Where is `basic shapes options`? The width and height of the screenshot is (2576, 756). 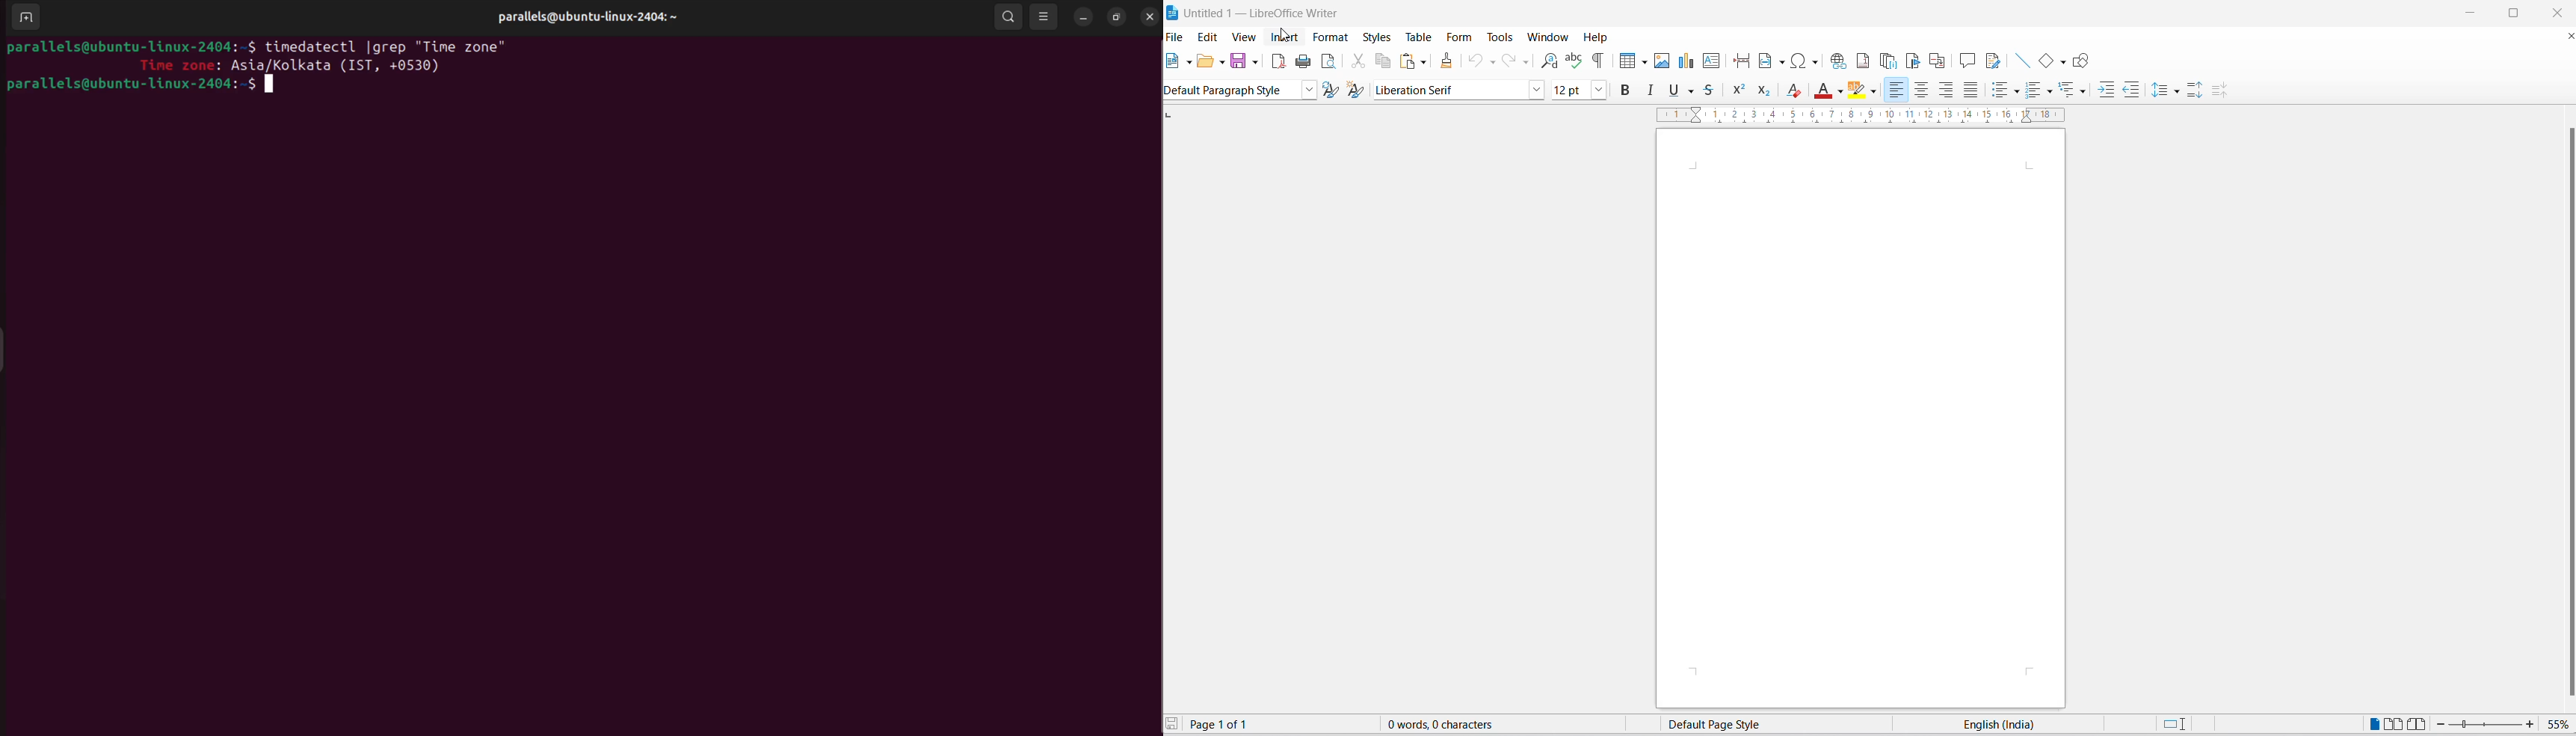 basic shapes options is located at coordinates (2059, 62).